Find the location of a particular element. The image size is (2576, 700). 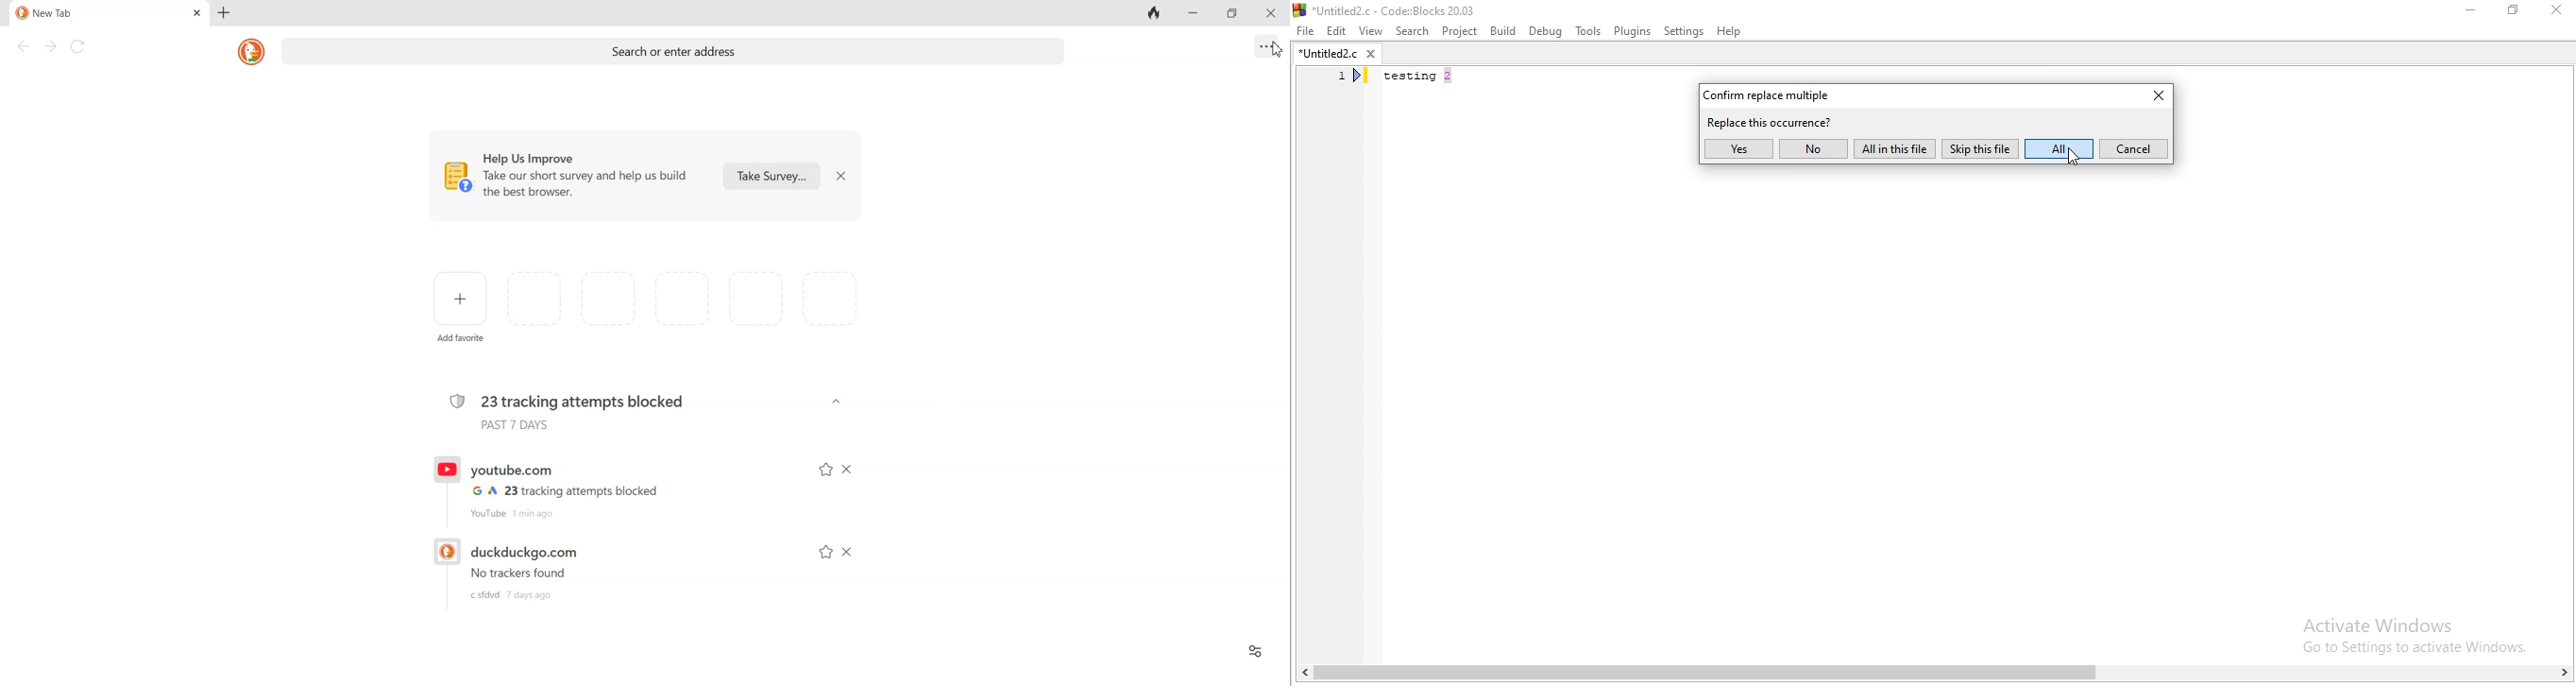

Dropdown arrow is located at coordinates (836, 402).